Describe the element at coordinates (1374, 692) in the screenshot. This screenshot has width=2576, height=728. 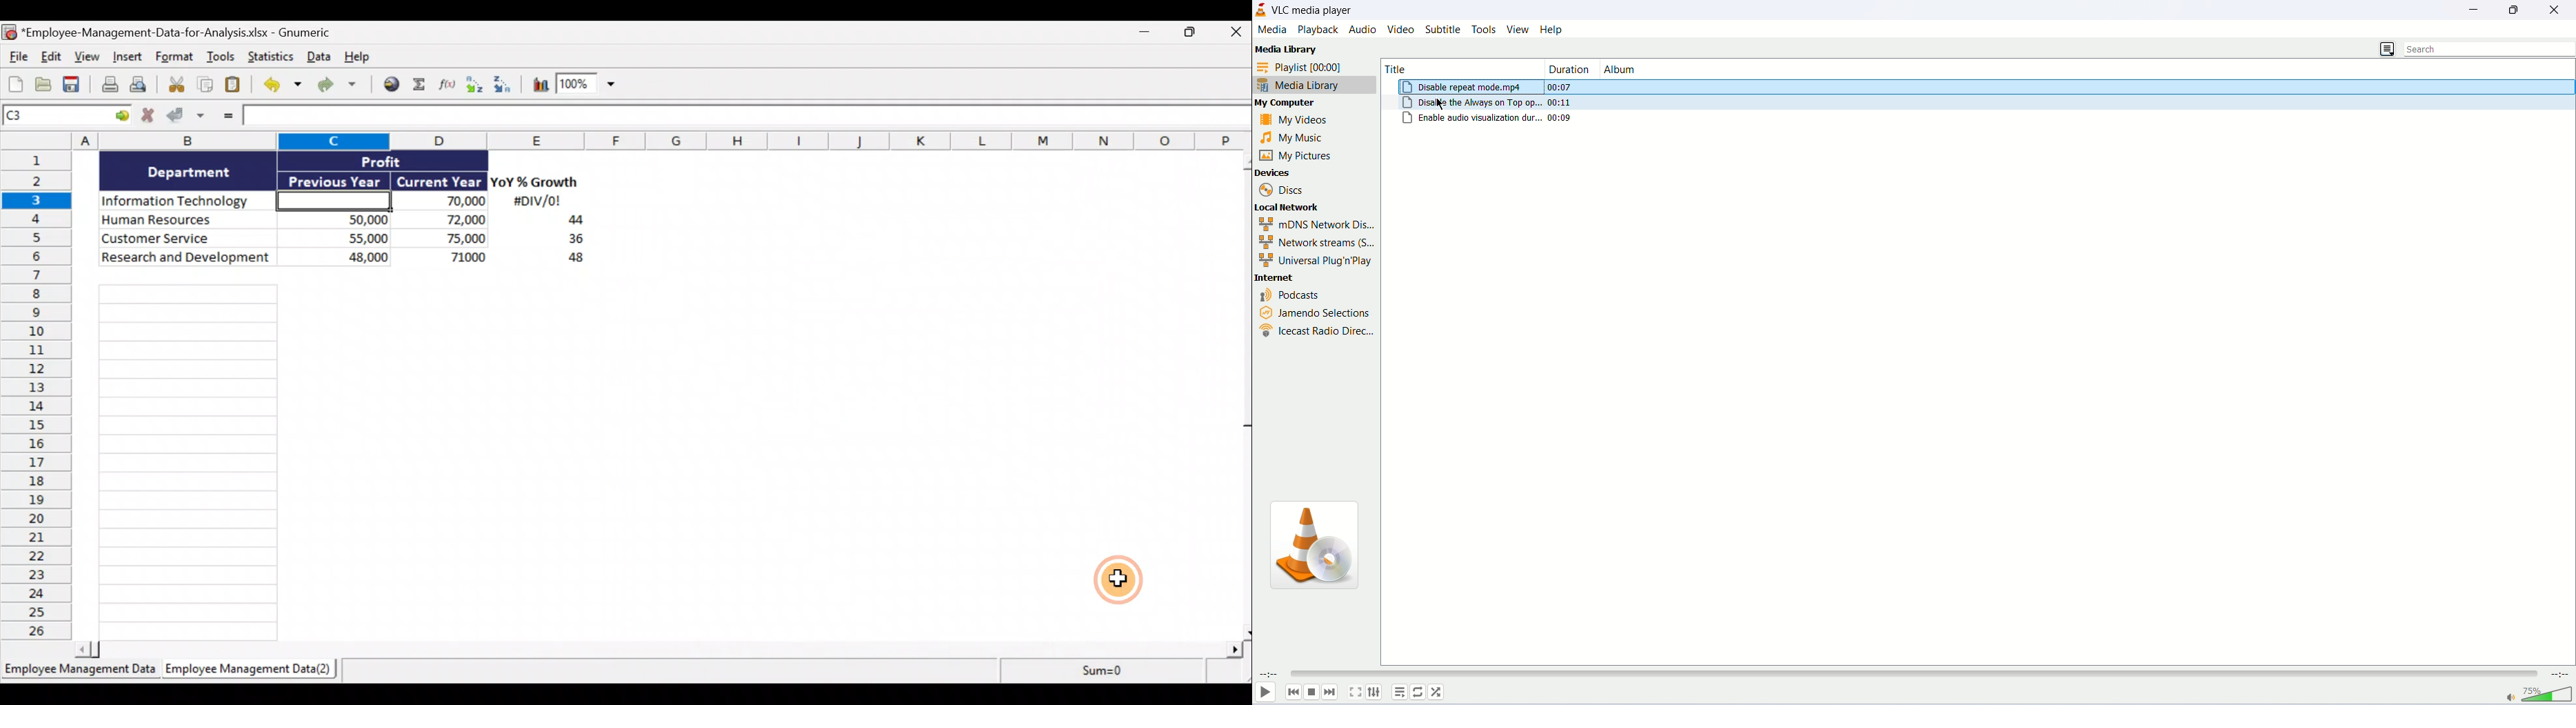
I see `extended settings` at that location.